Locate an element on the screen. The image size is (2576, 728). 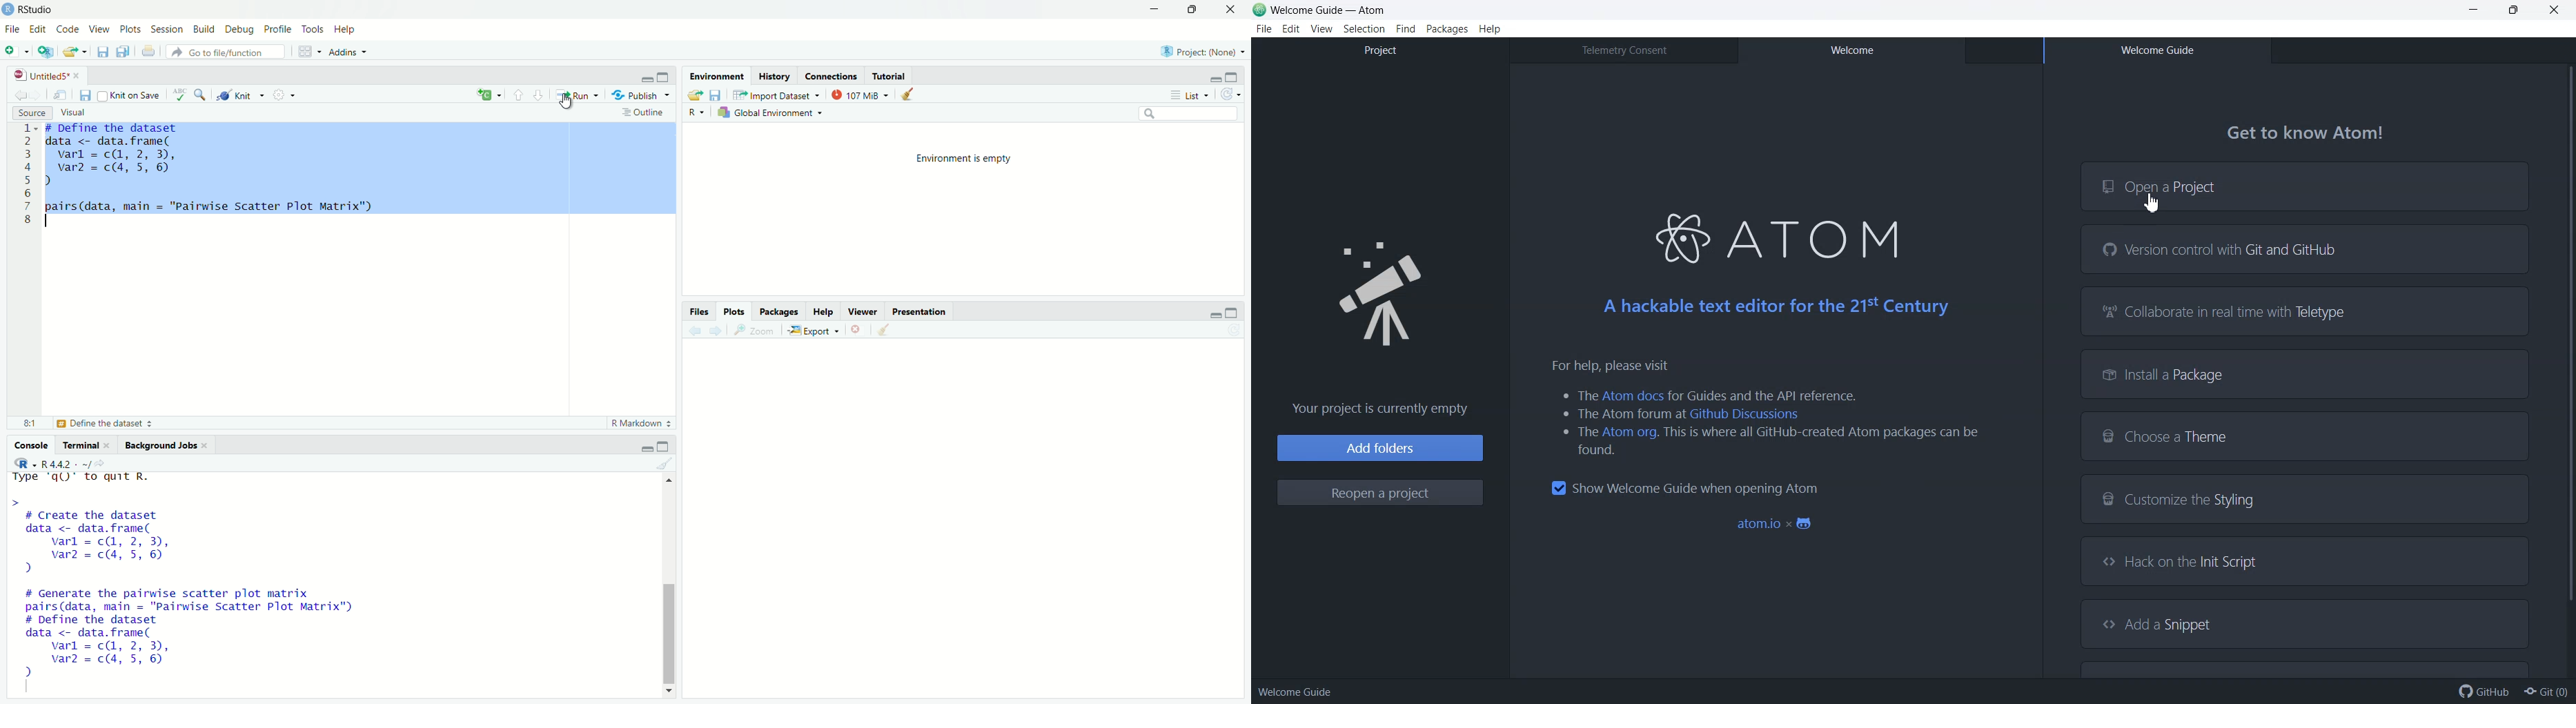
Untitled5* is located at coordinates (48, 76).